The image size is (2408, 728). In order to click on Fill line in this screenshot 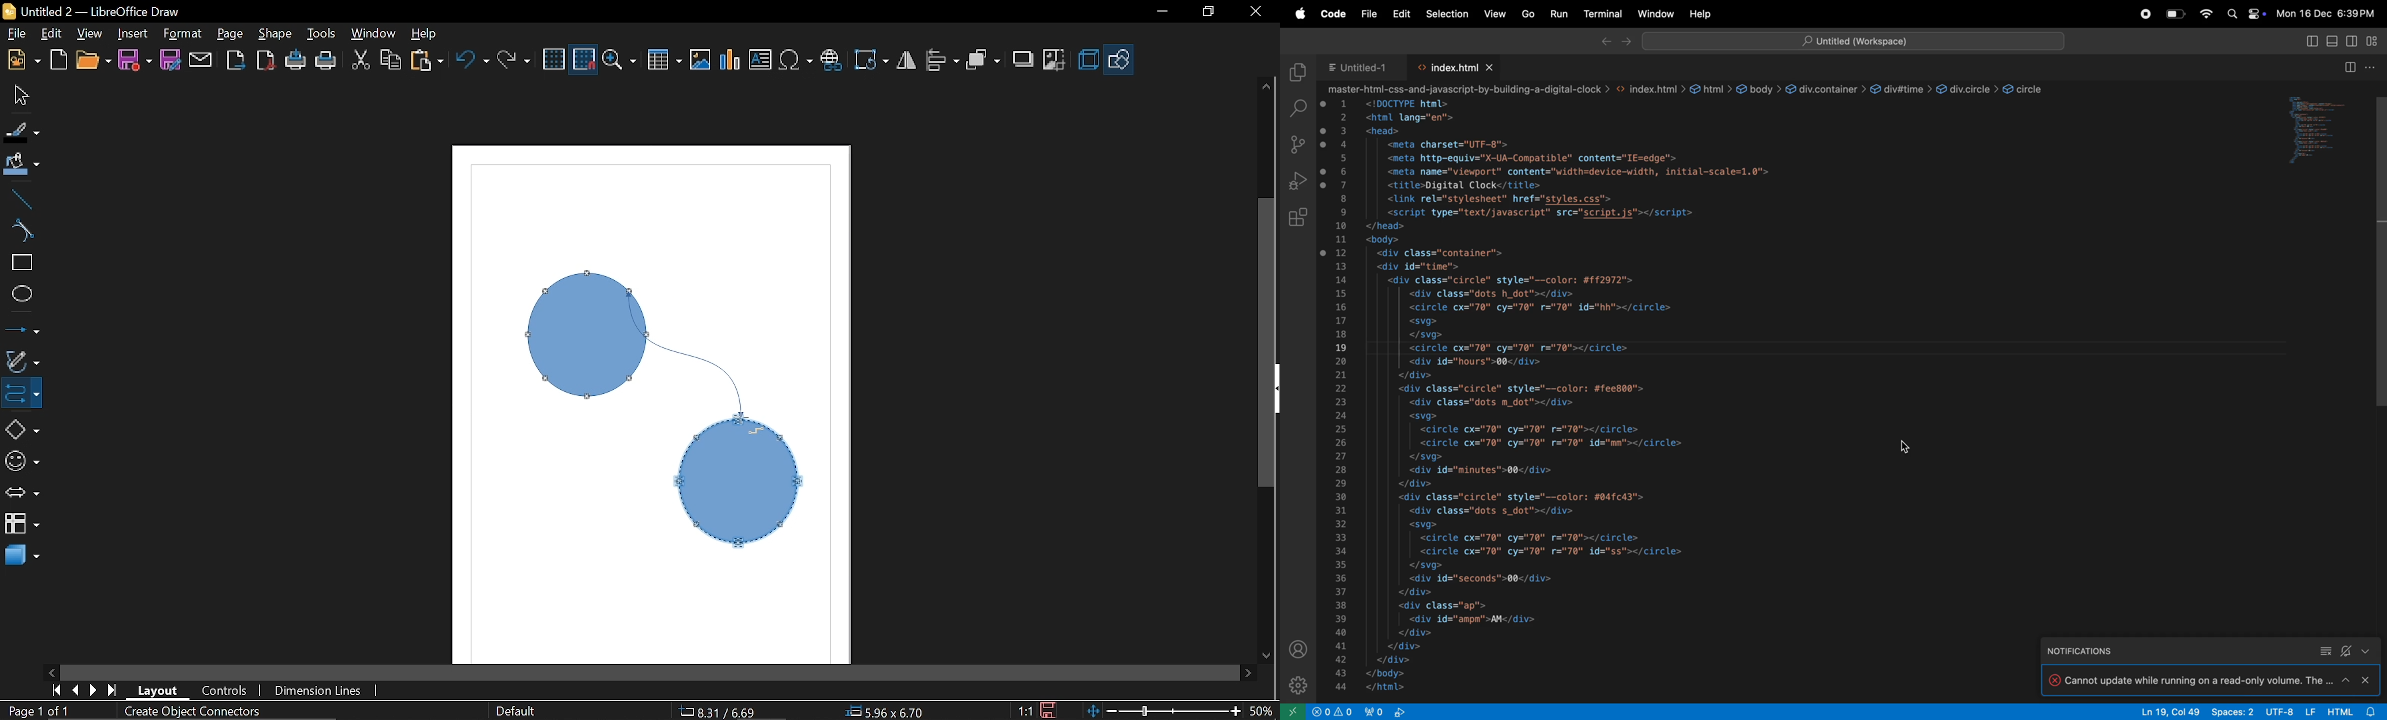, I will do `click(23, 132)`.